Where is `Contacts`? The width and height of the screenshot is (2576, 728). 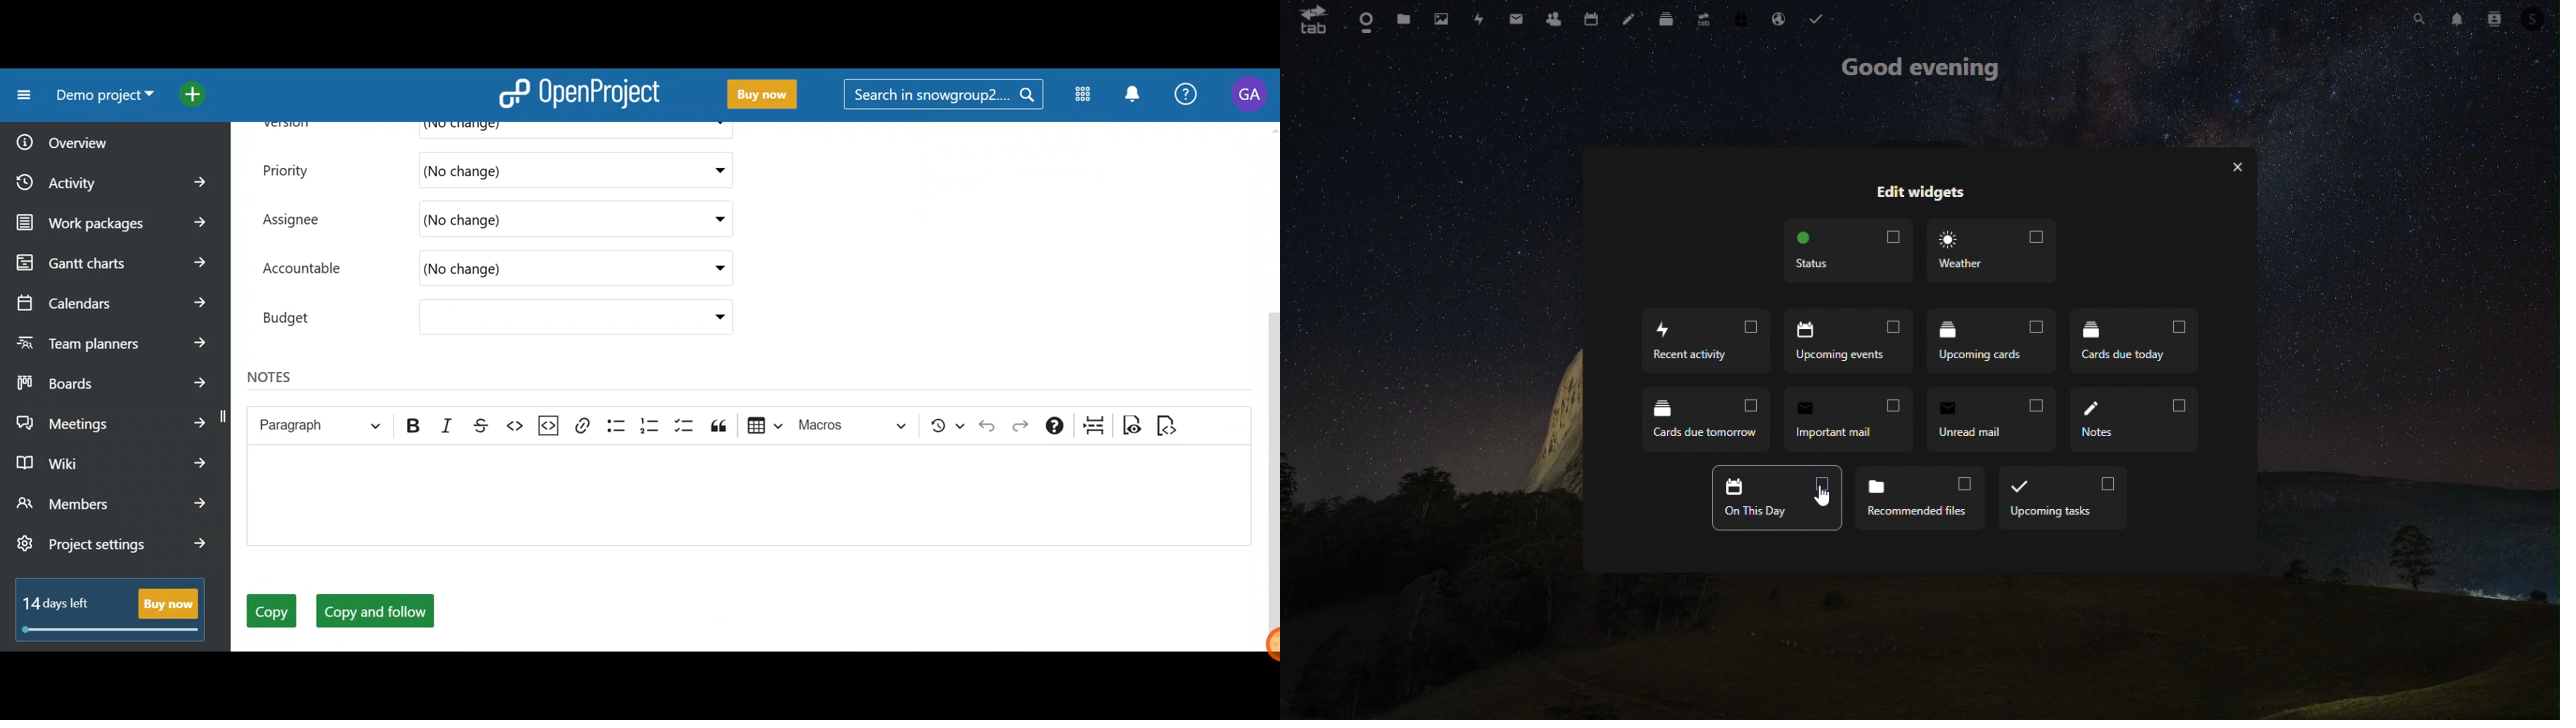 Contacts is located at coordinates (1552, 19).